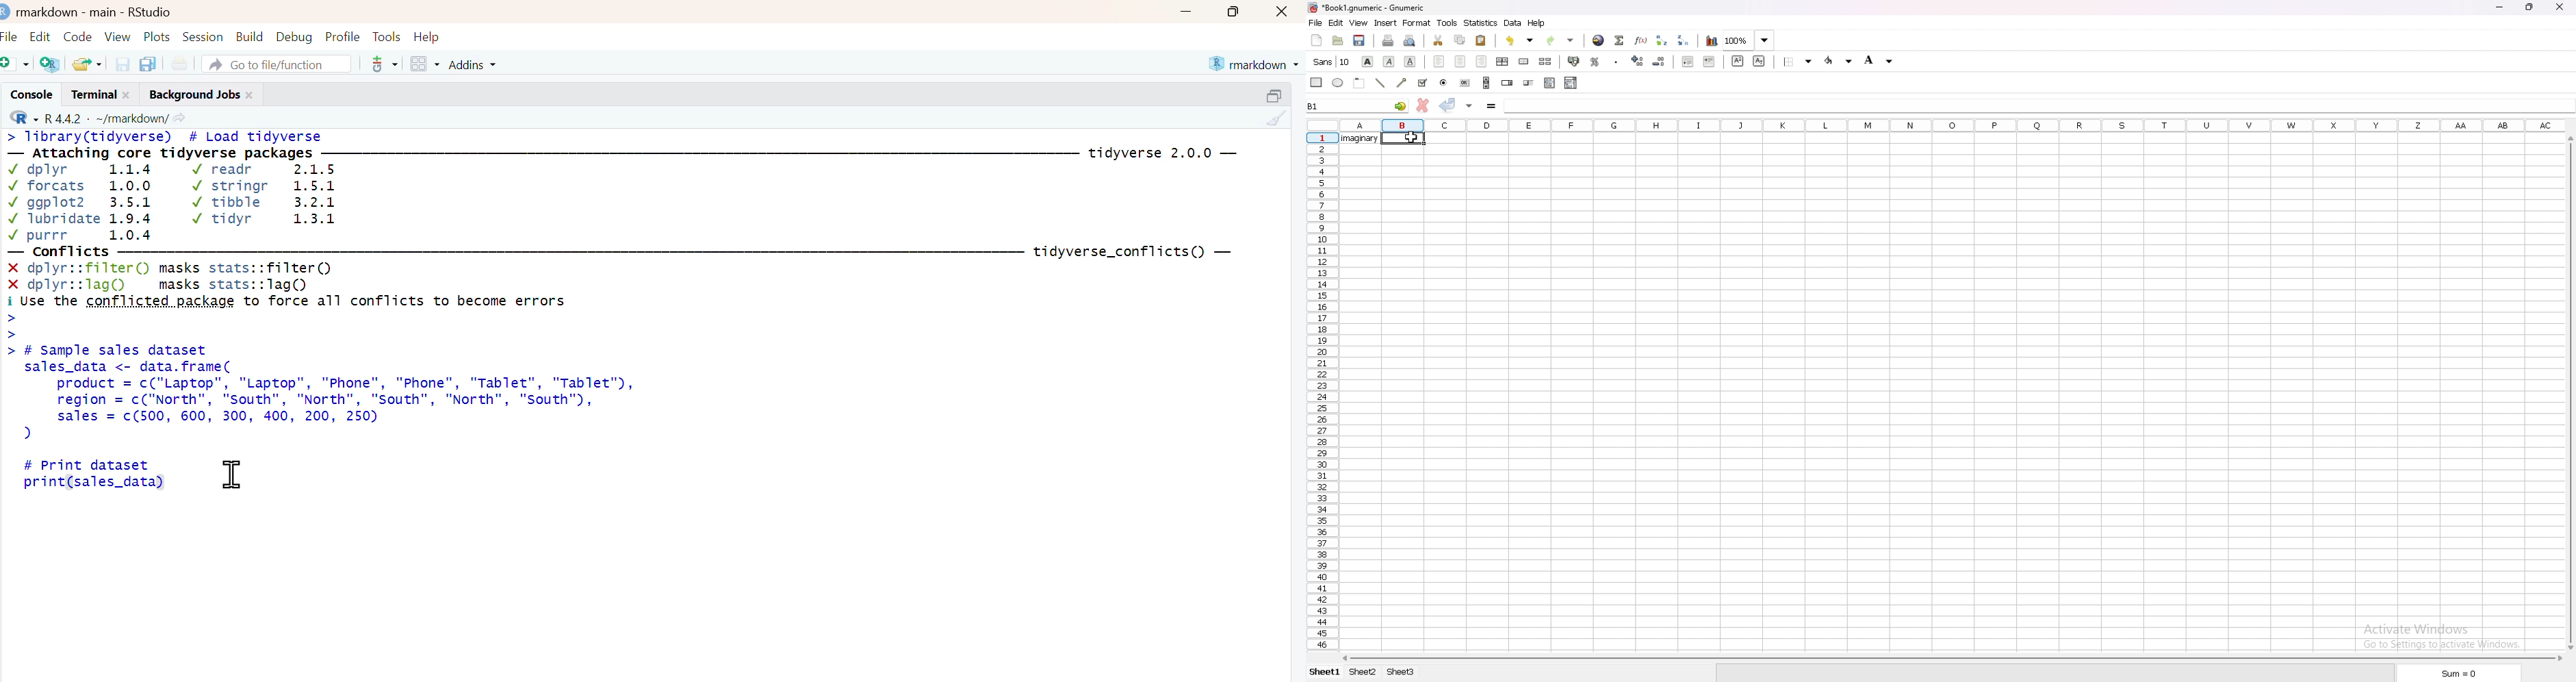  Describe the element at coordinates (1464, 83) in the screenshot. I see `button` at that location.